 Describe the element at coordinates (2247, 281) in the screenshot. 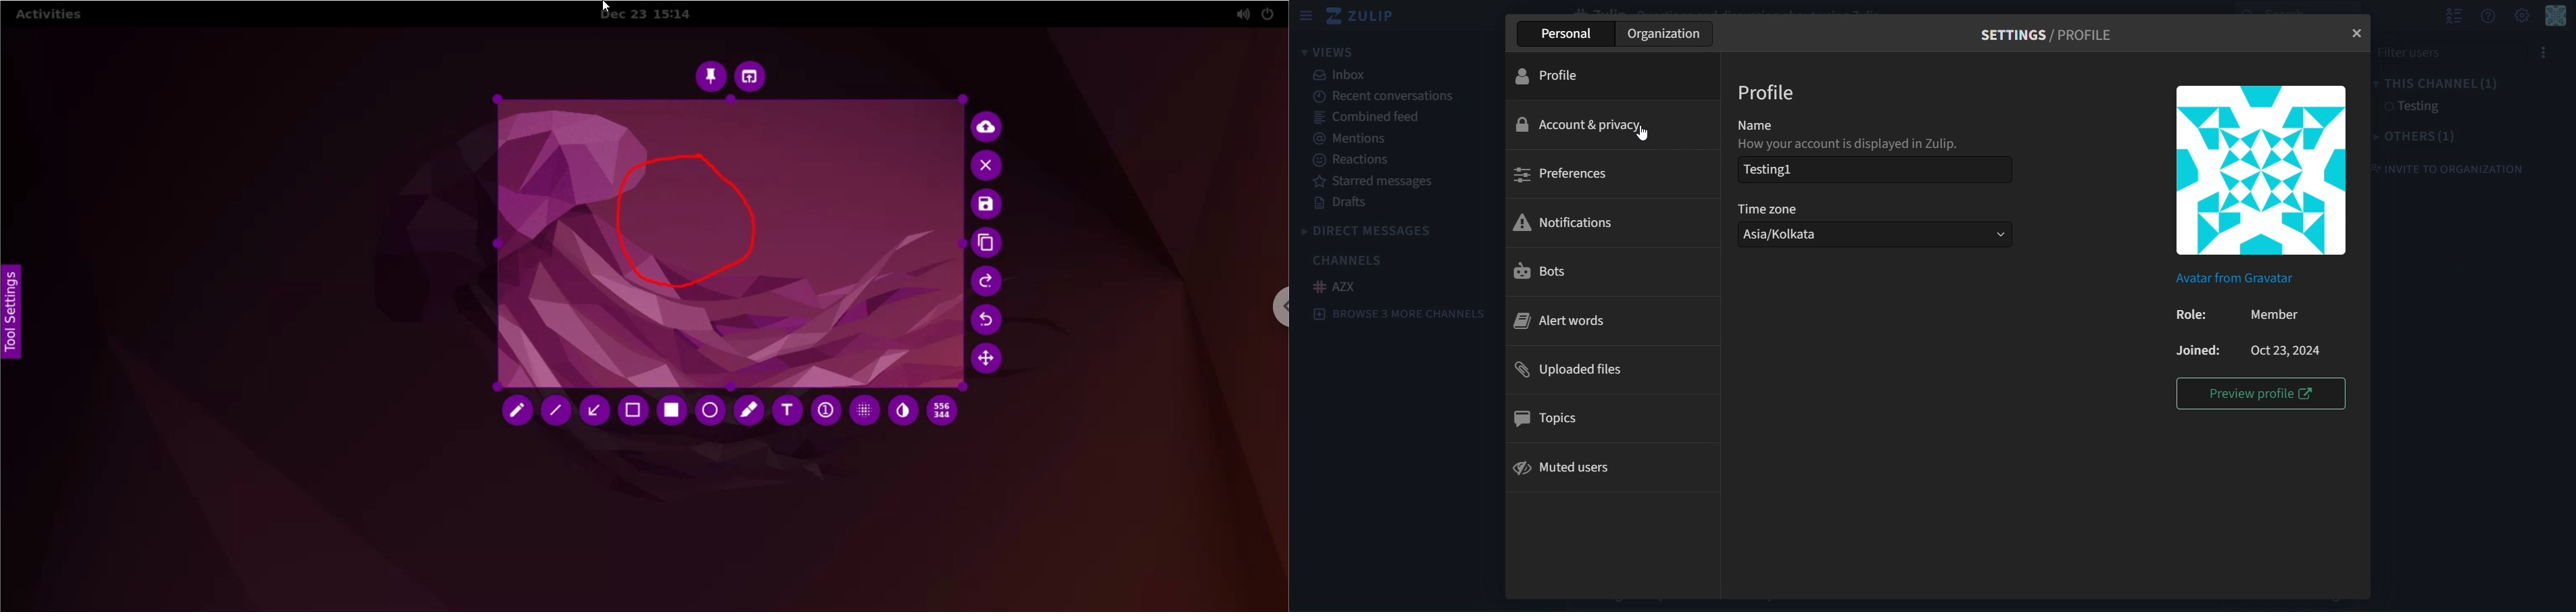

I see `Avatar from Gravatar` at that location.